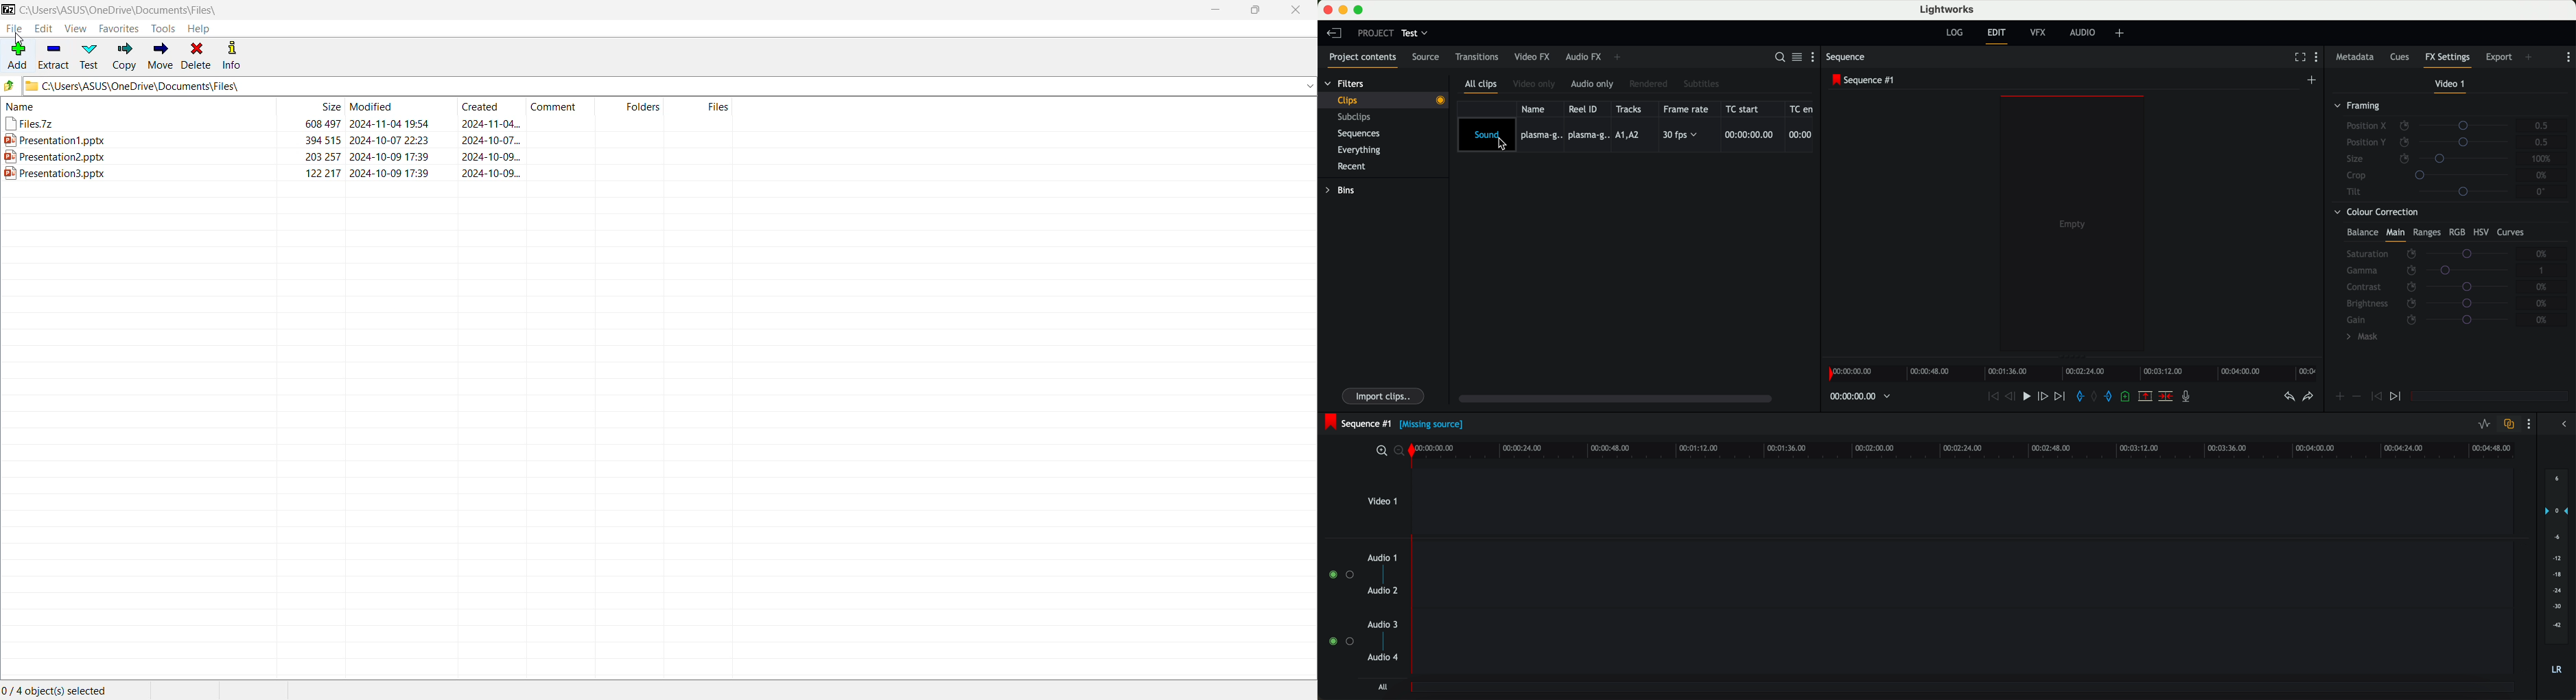  Describe the element at coordinates (1594, 84) in the screenshot. I see `audio only` at that location.